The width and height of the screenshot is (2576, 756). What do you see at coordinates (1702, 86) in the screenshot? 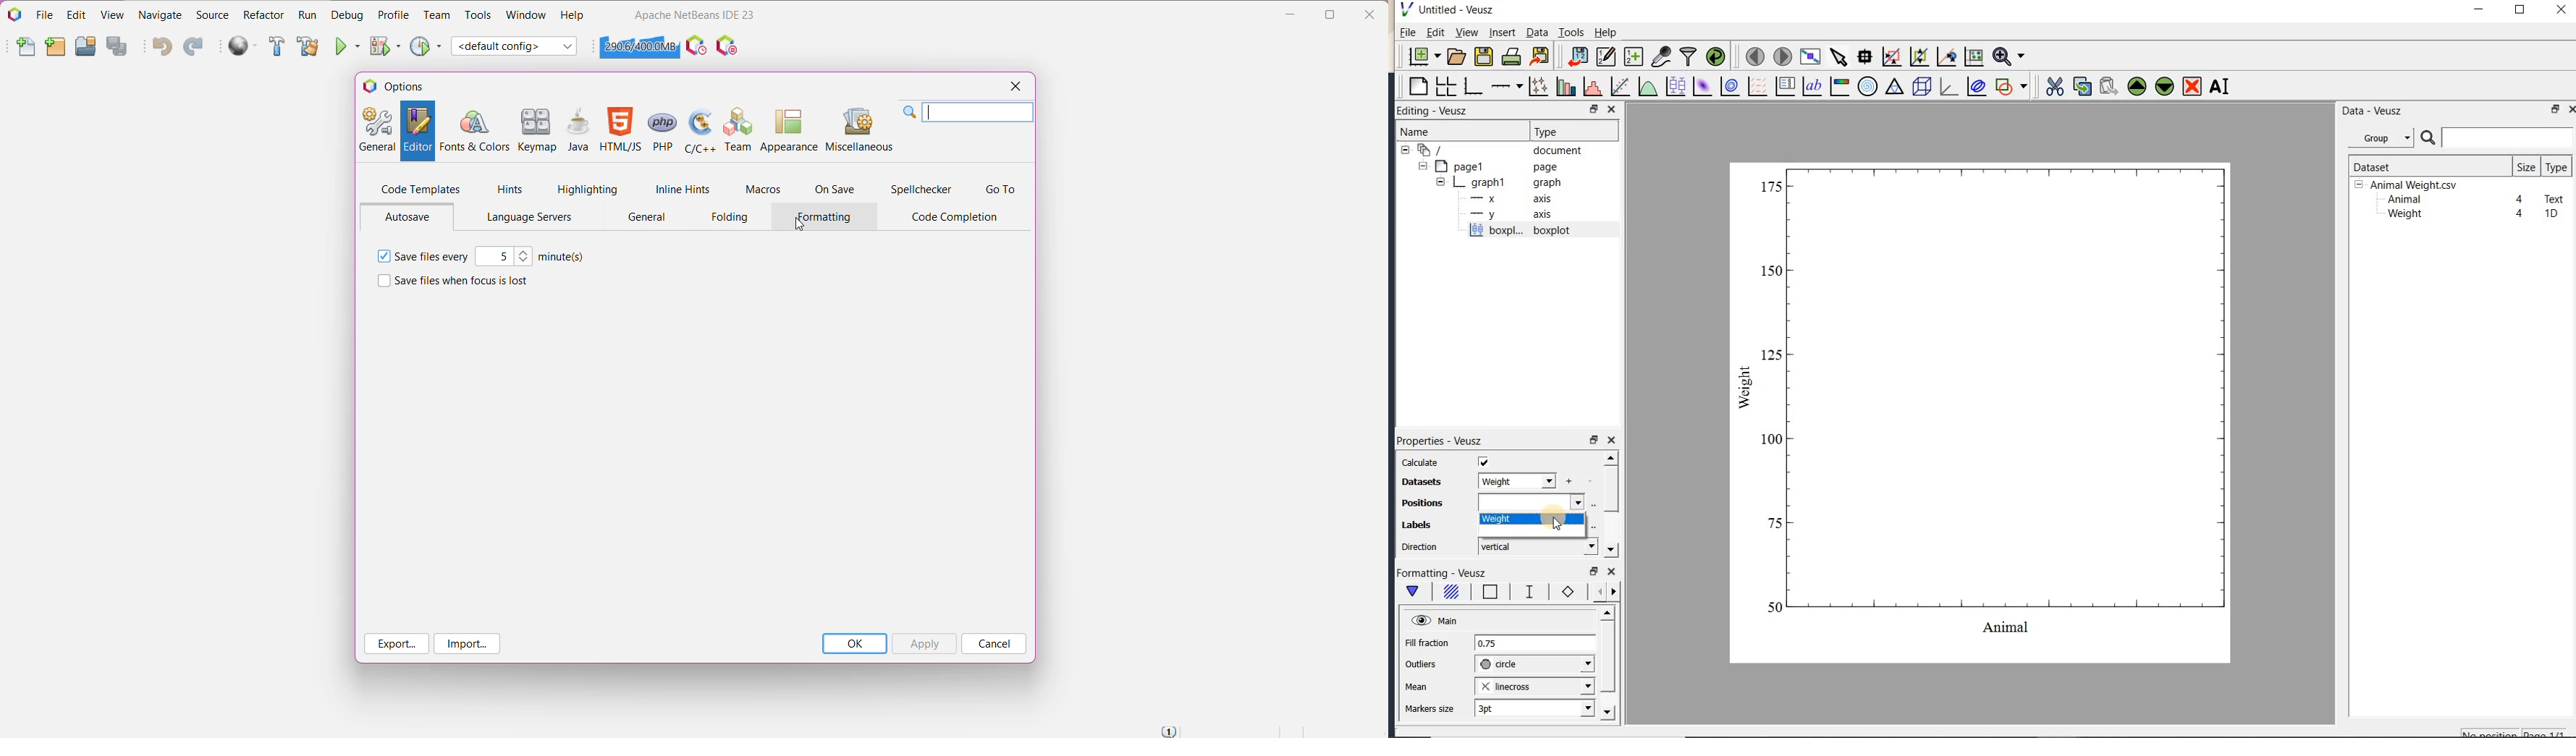
I see `plot a 2d dataset as an image` at bounding box center [1702, 86].